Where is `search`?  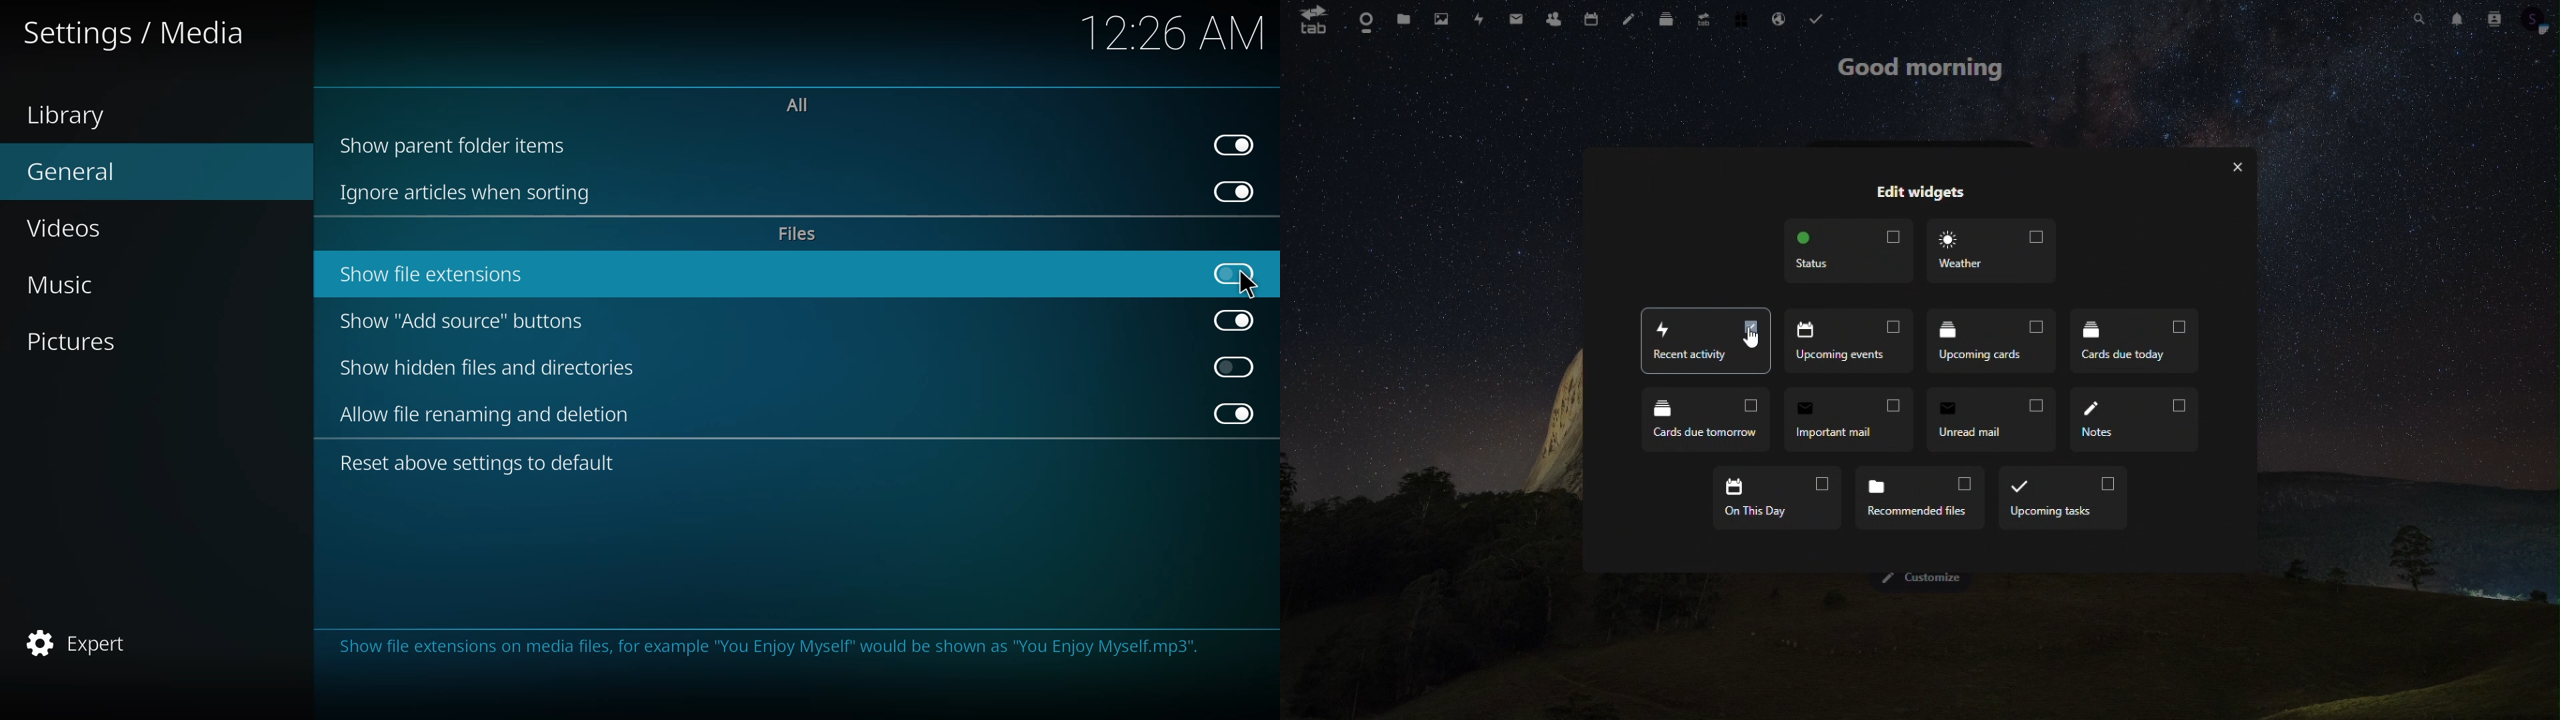 search is located at coordinates (2418, 17).